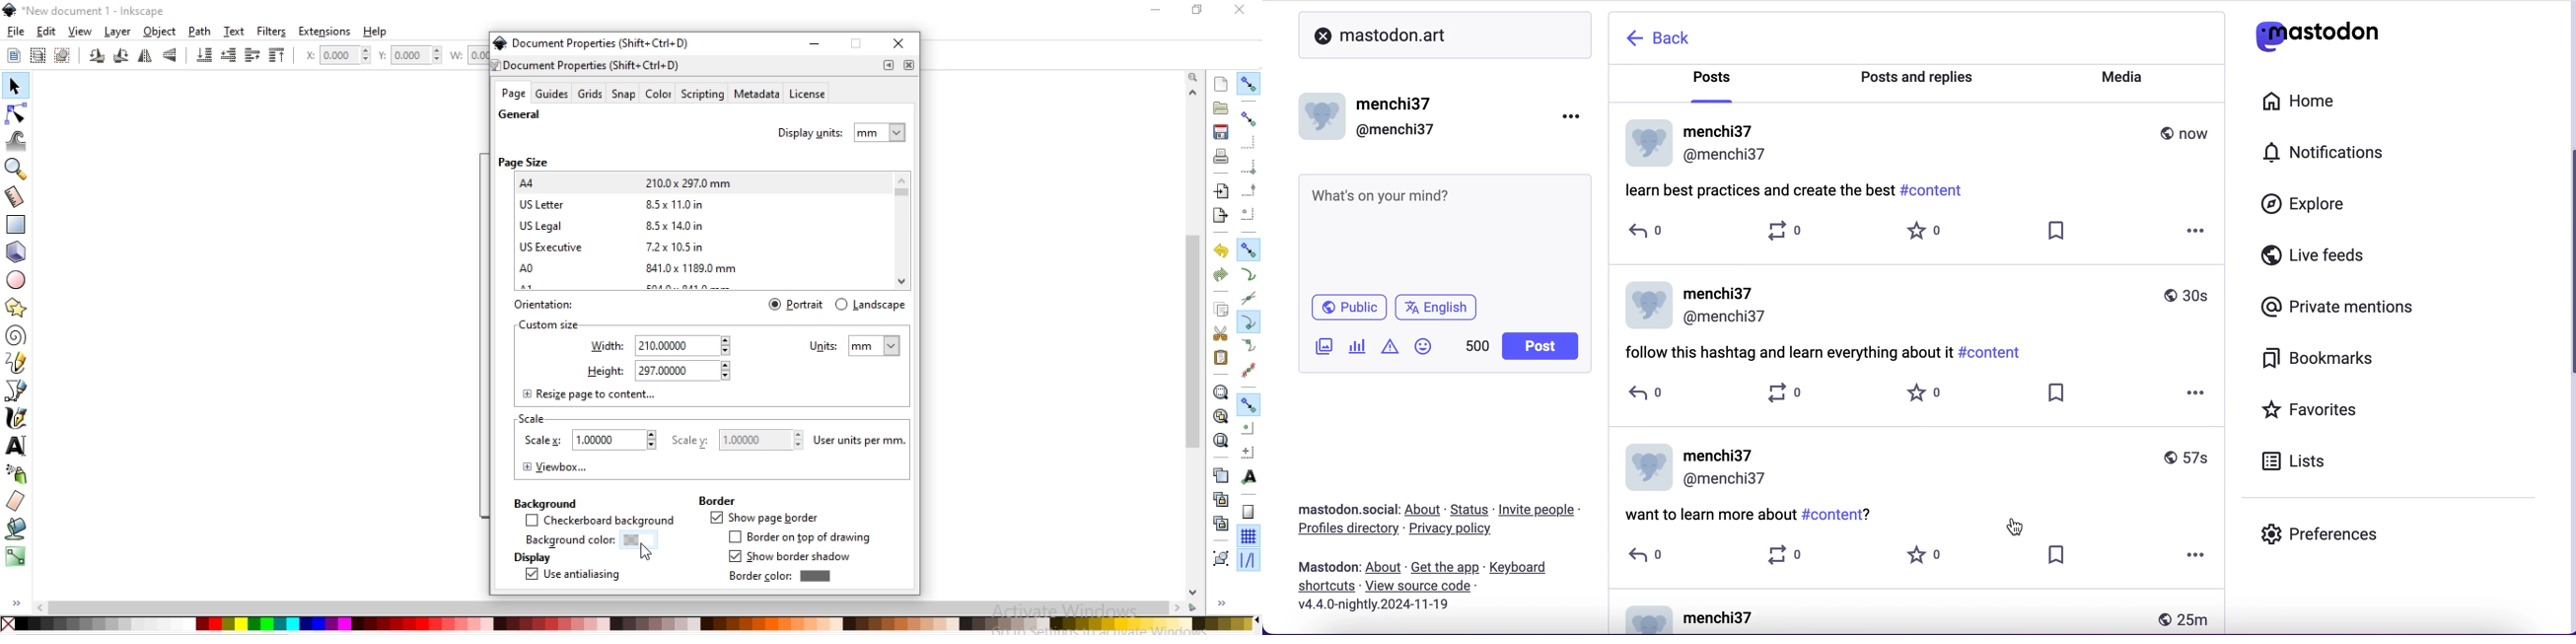 This screenshot has width=2576, height=644. Describe the element at coordinates (1248, 299) in the screenshot. I see `snap to path intersections` at that location.